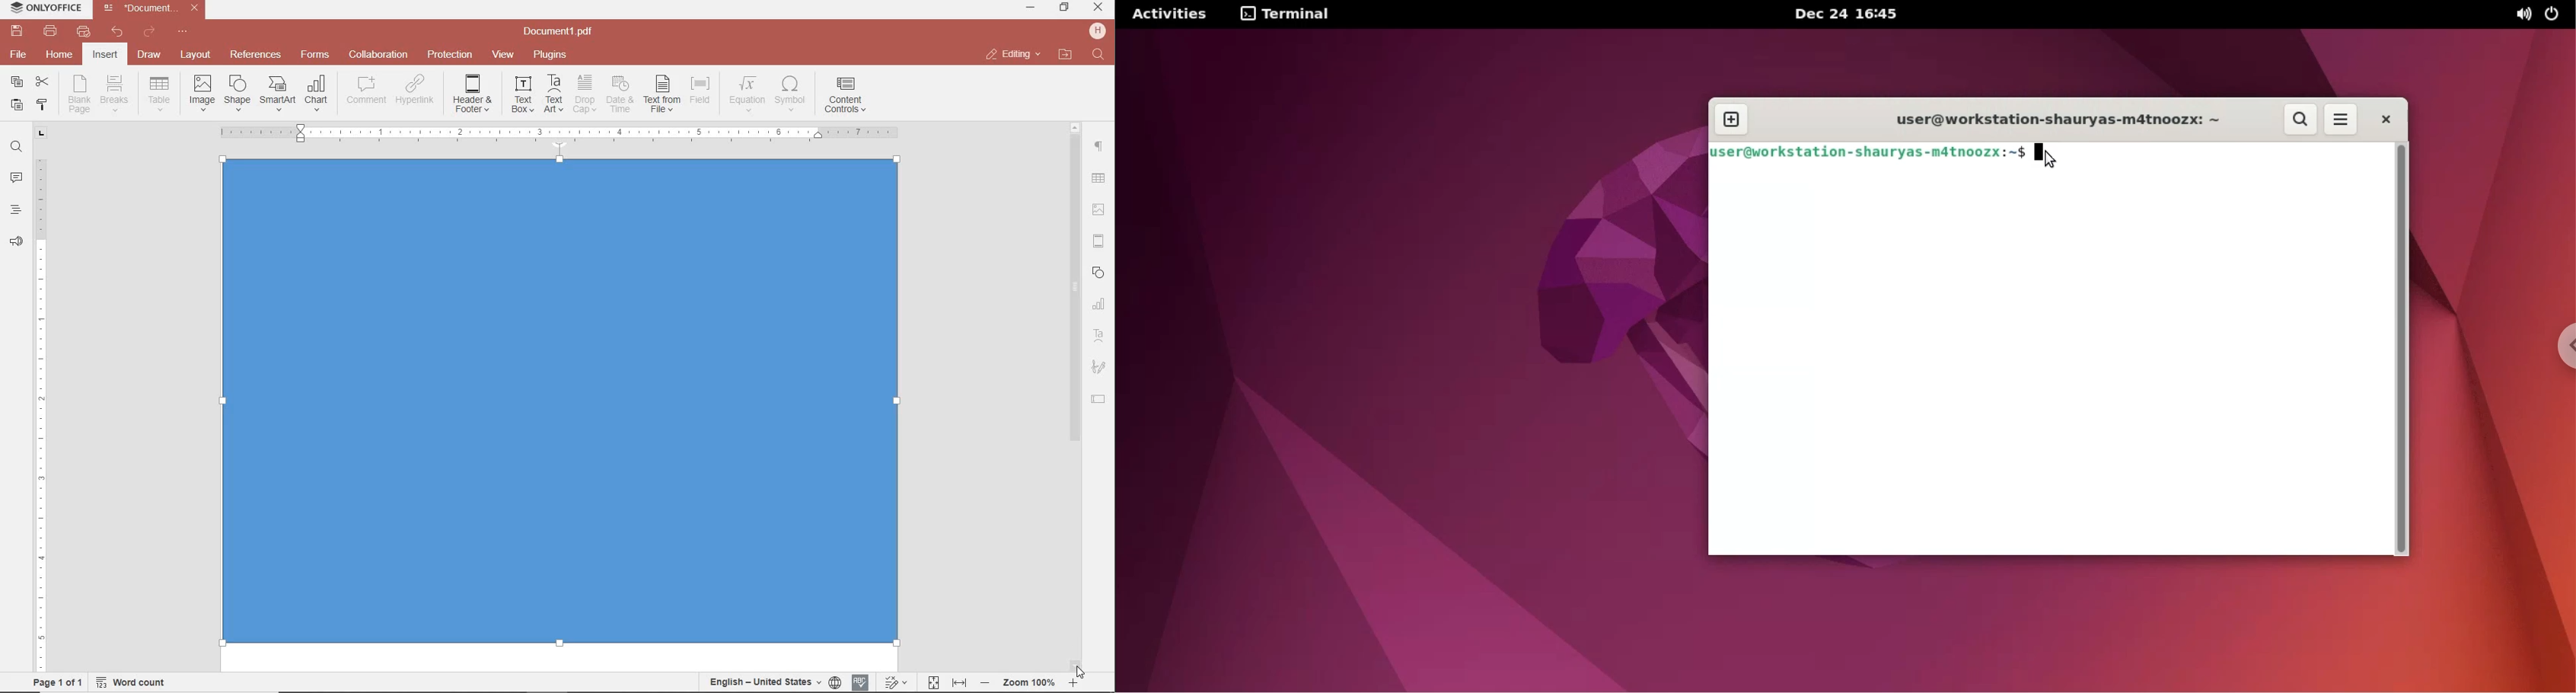  Describe the element at coordinates (522, 94) in the screenshot. I see `INSERT TEXT BOX` at that location.